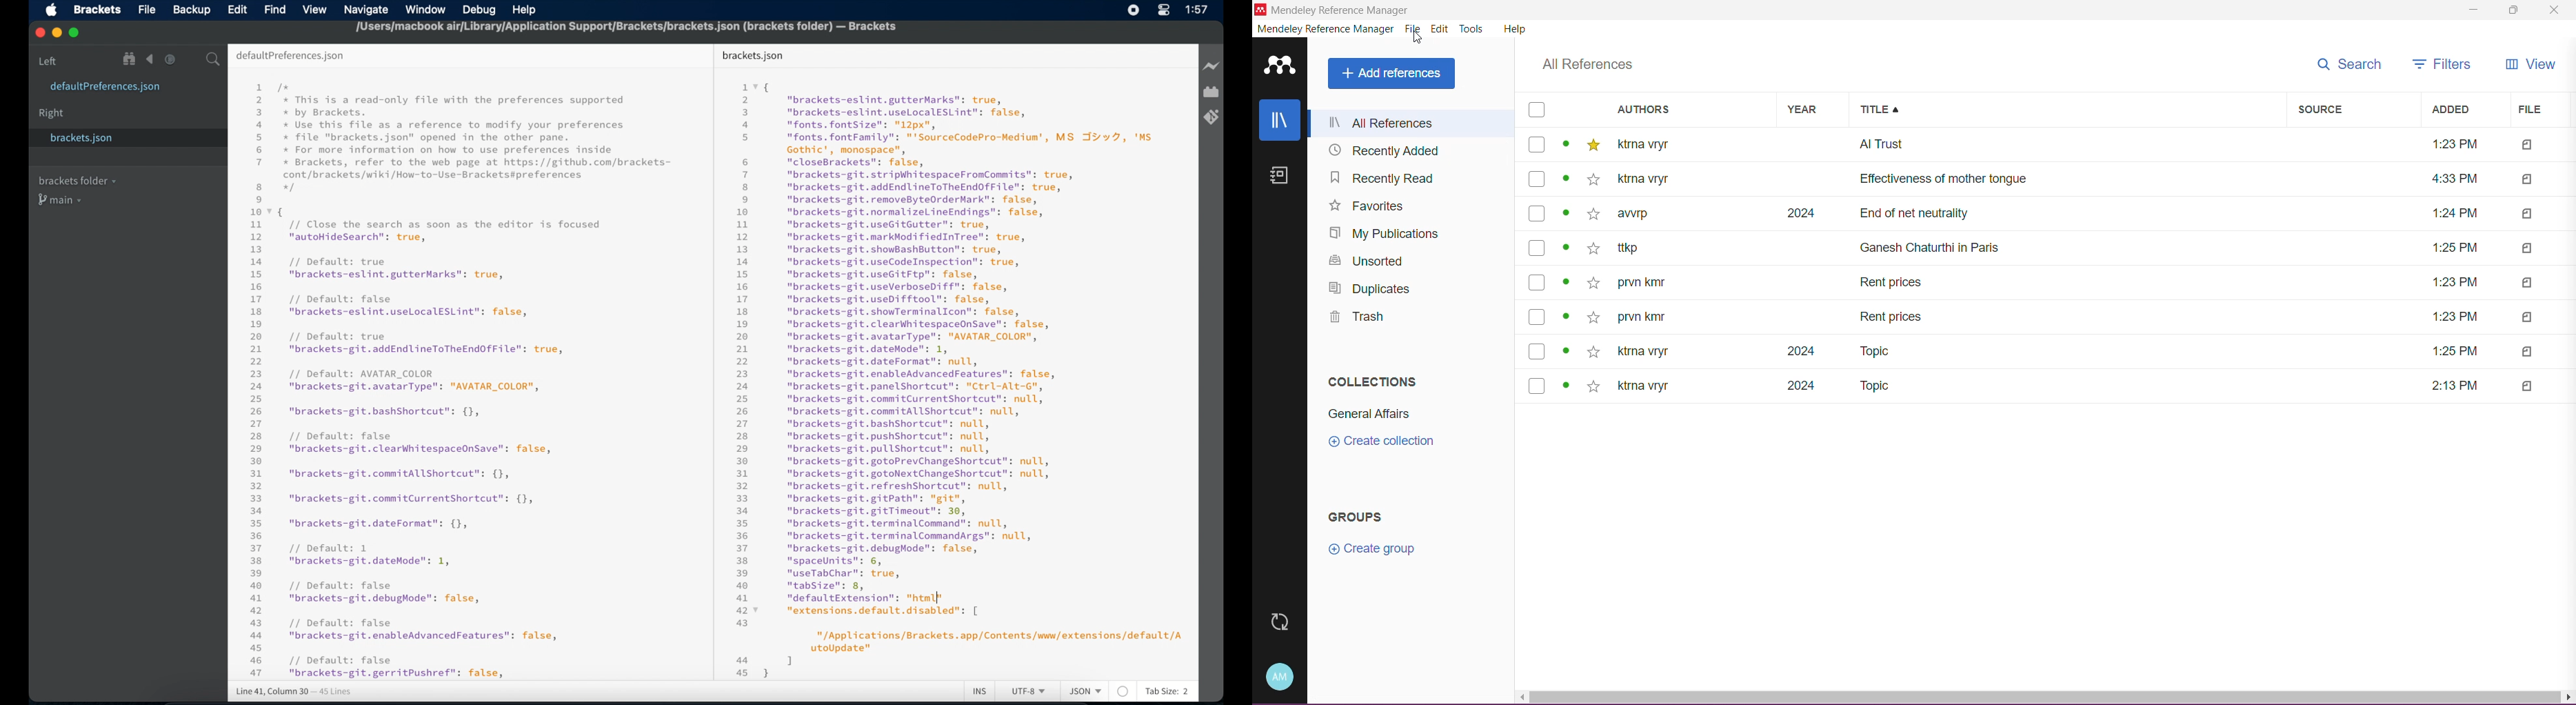 This screenshot has height=728, width=2576. What do you see at coordinates (275, 9) in the screenshot?
I see `find` at bounding box center [275, 9].